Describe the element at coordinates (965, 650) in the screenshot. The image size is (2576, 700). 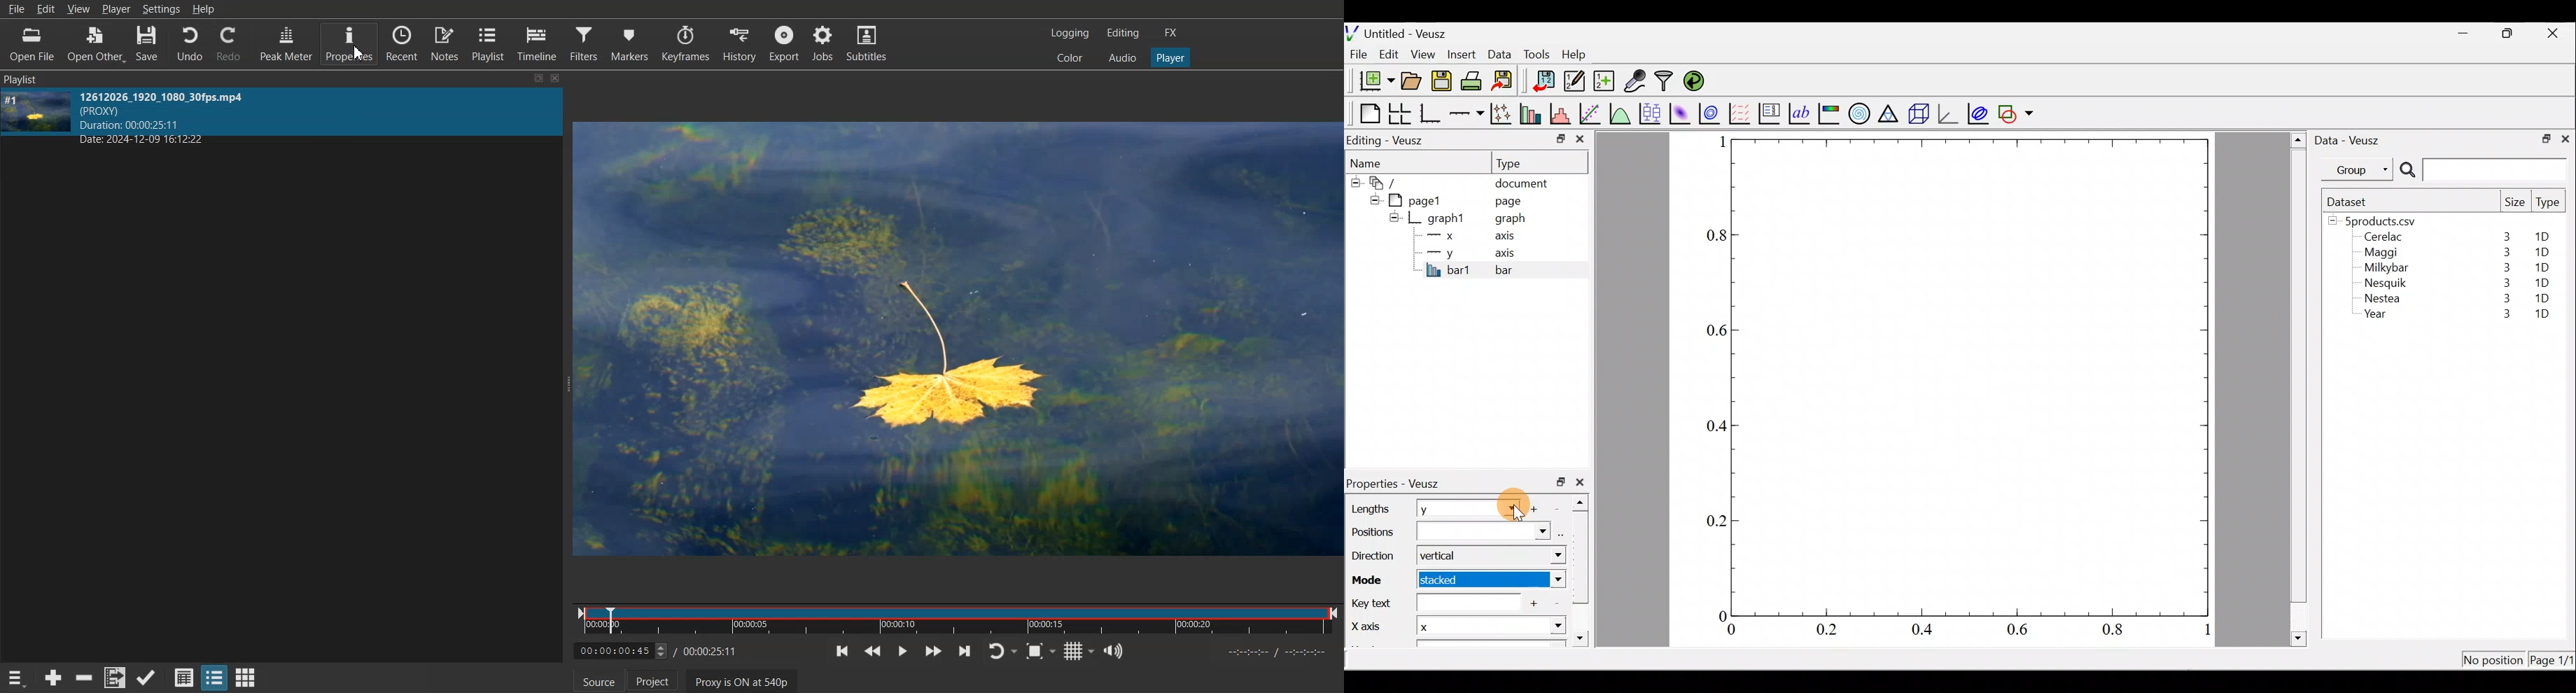
I see `Skip to the next point` at that location.